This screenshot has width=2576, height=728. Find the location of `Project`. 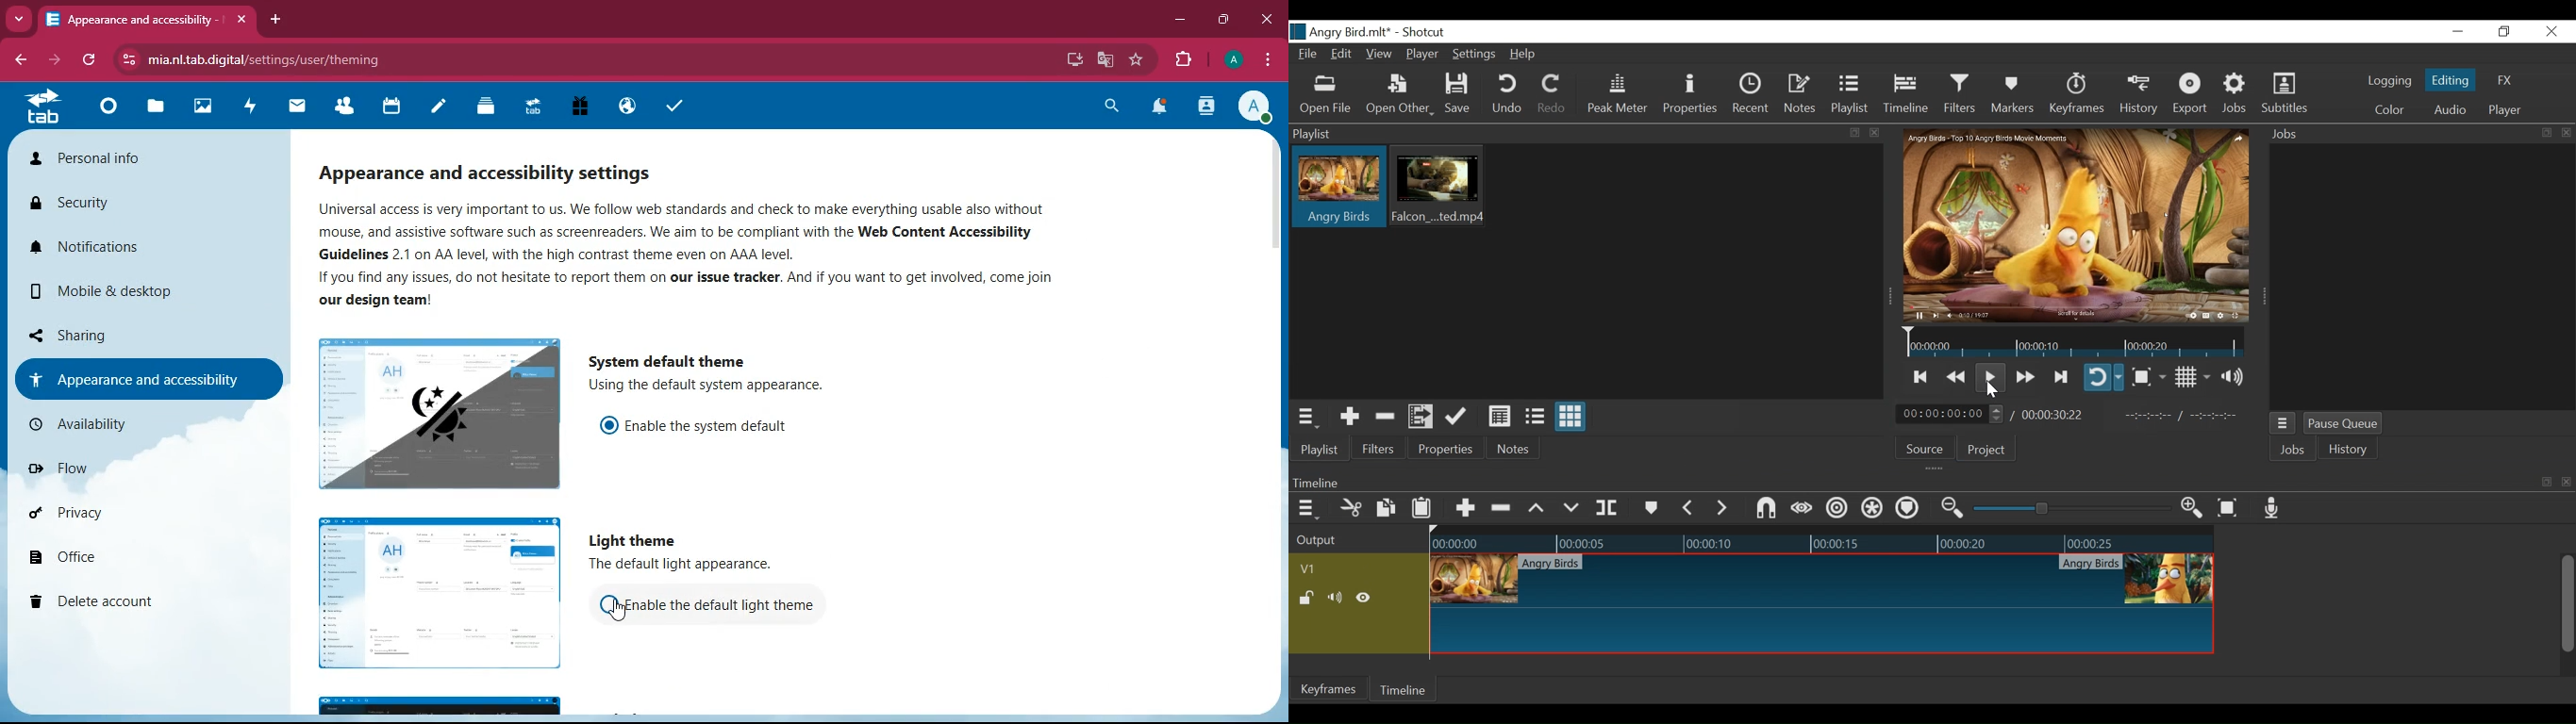

Project is located at coordinates (1987, 452).